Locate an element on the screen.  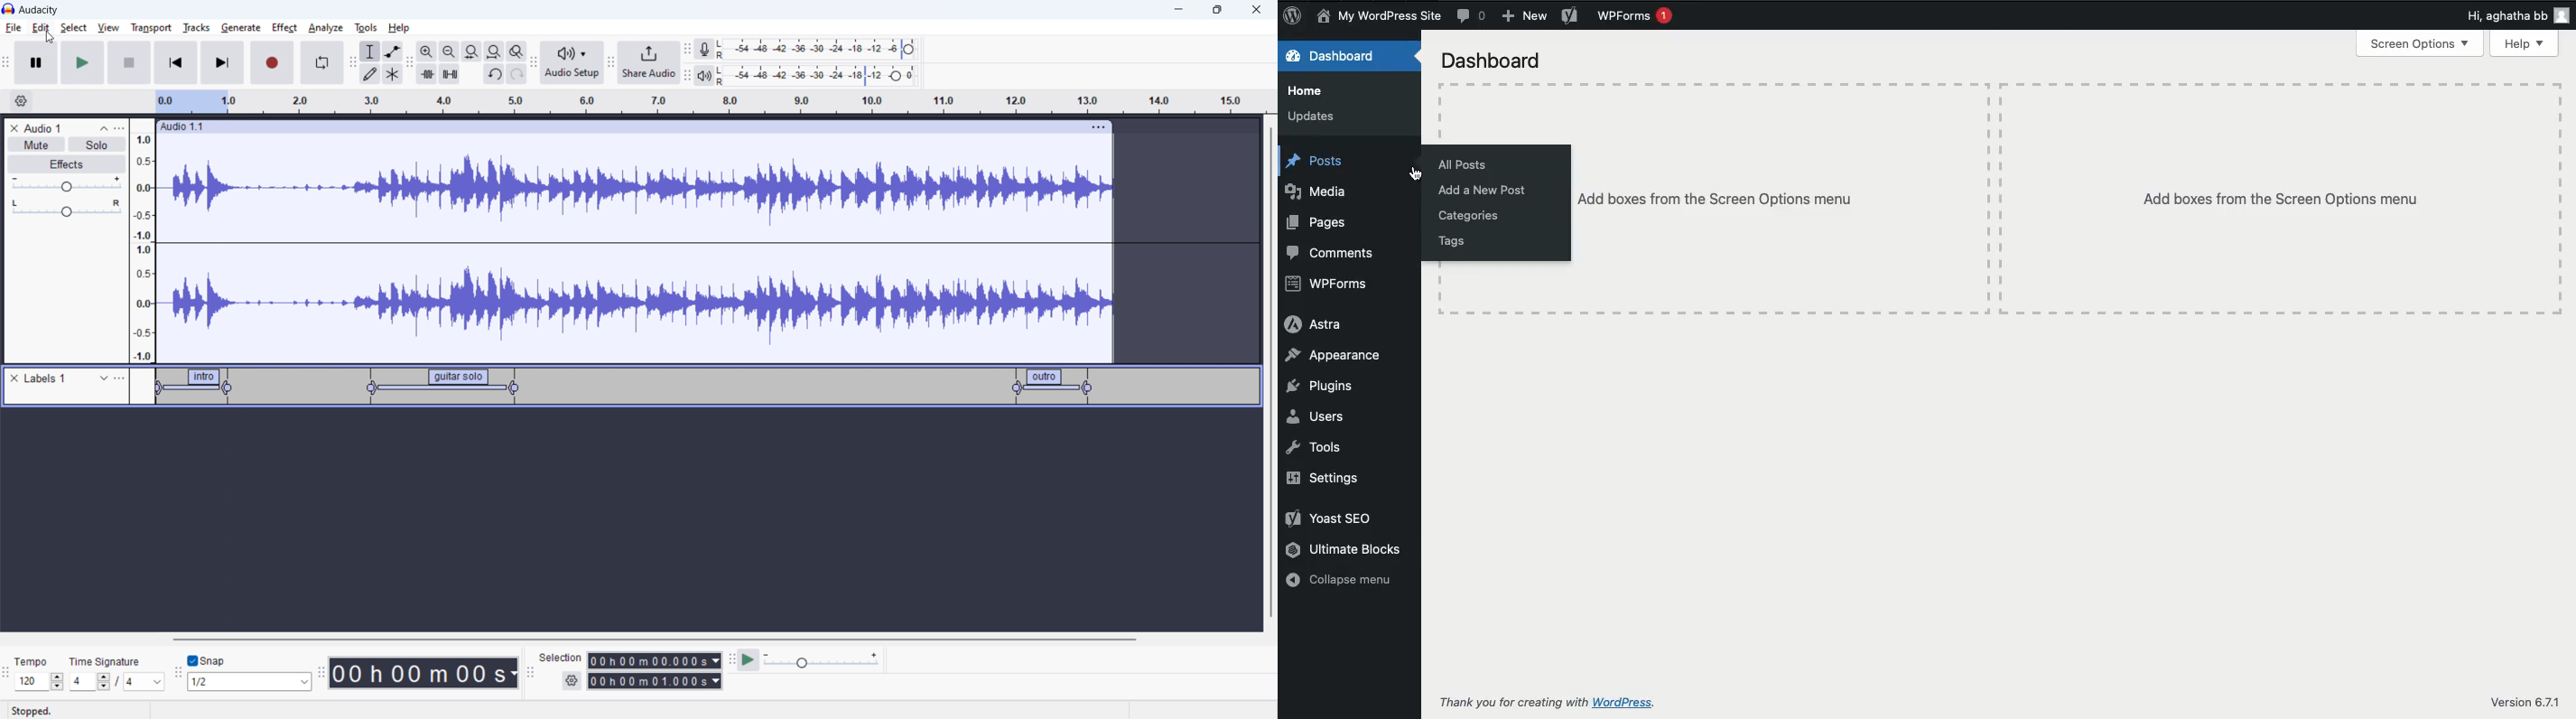
select snapping is located at coordinates (250, 681).